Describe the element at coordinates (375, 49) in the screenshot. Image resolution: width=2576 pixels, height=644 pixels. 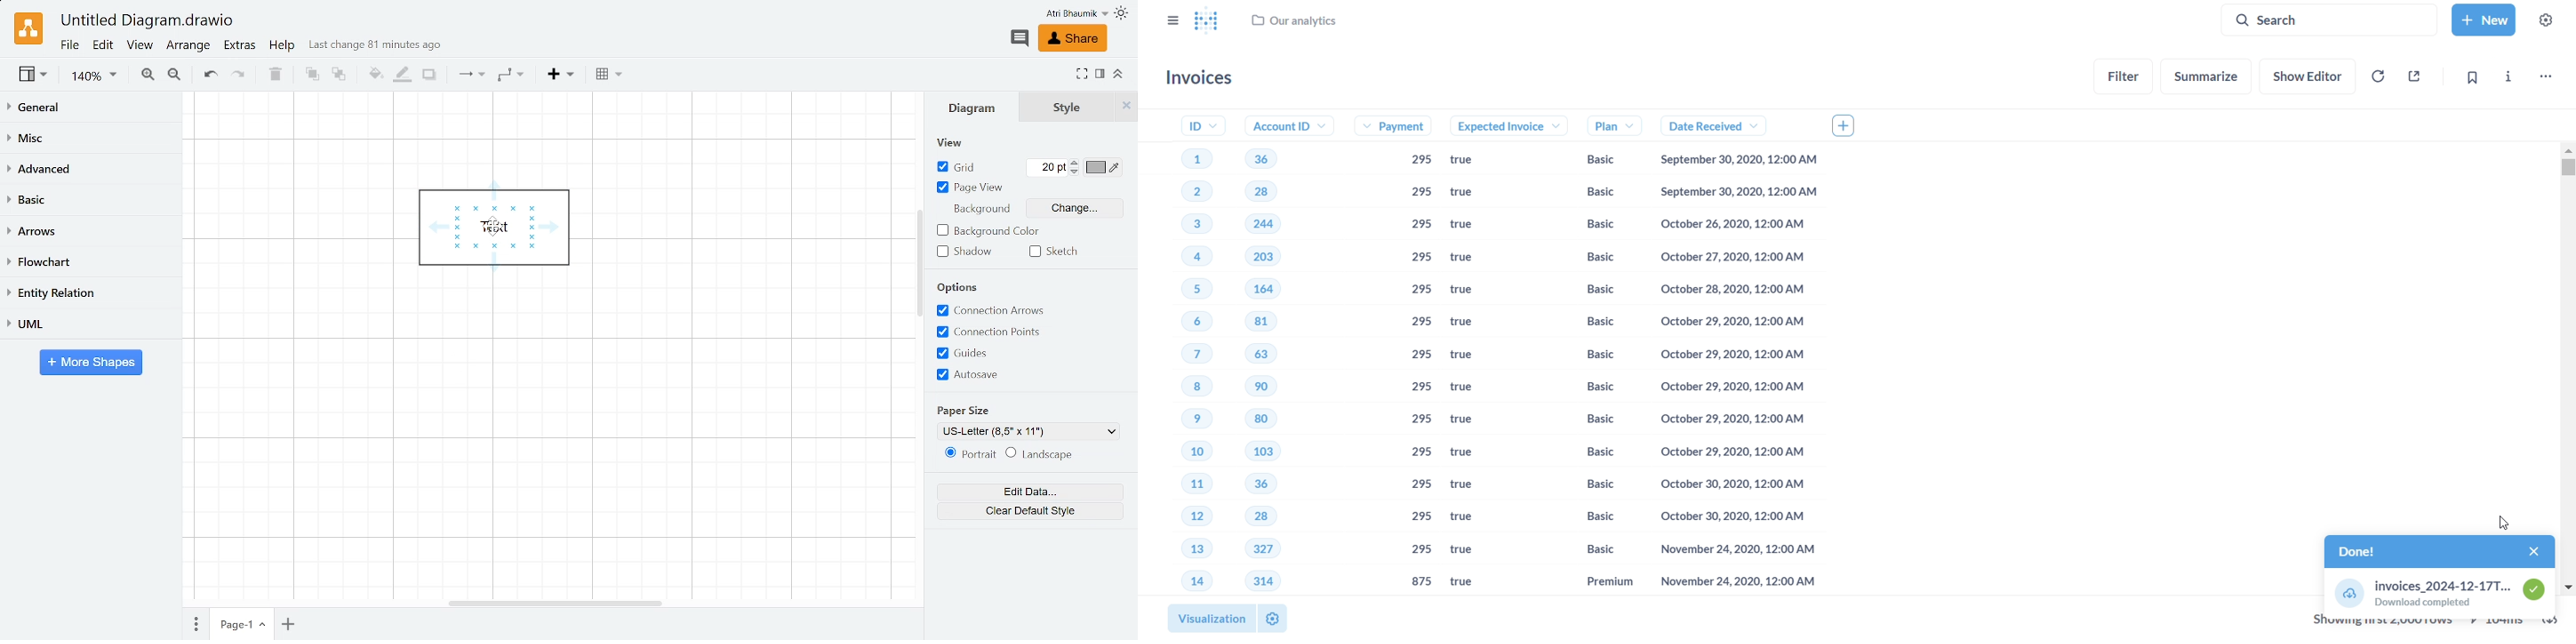
I see `Last change` at that location.